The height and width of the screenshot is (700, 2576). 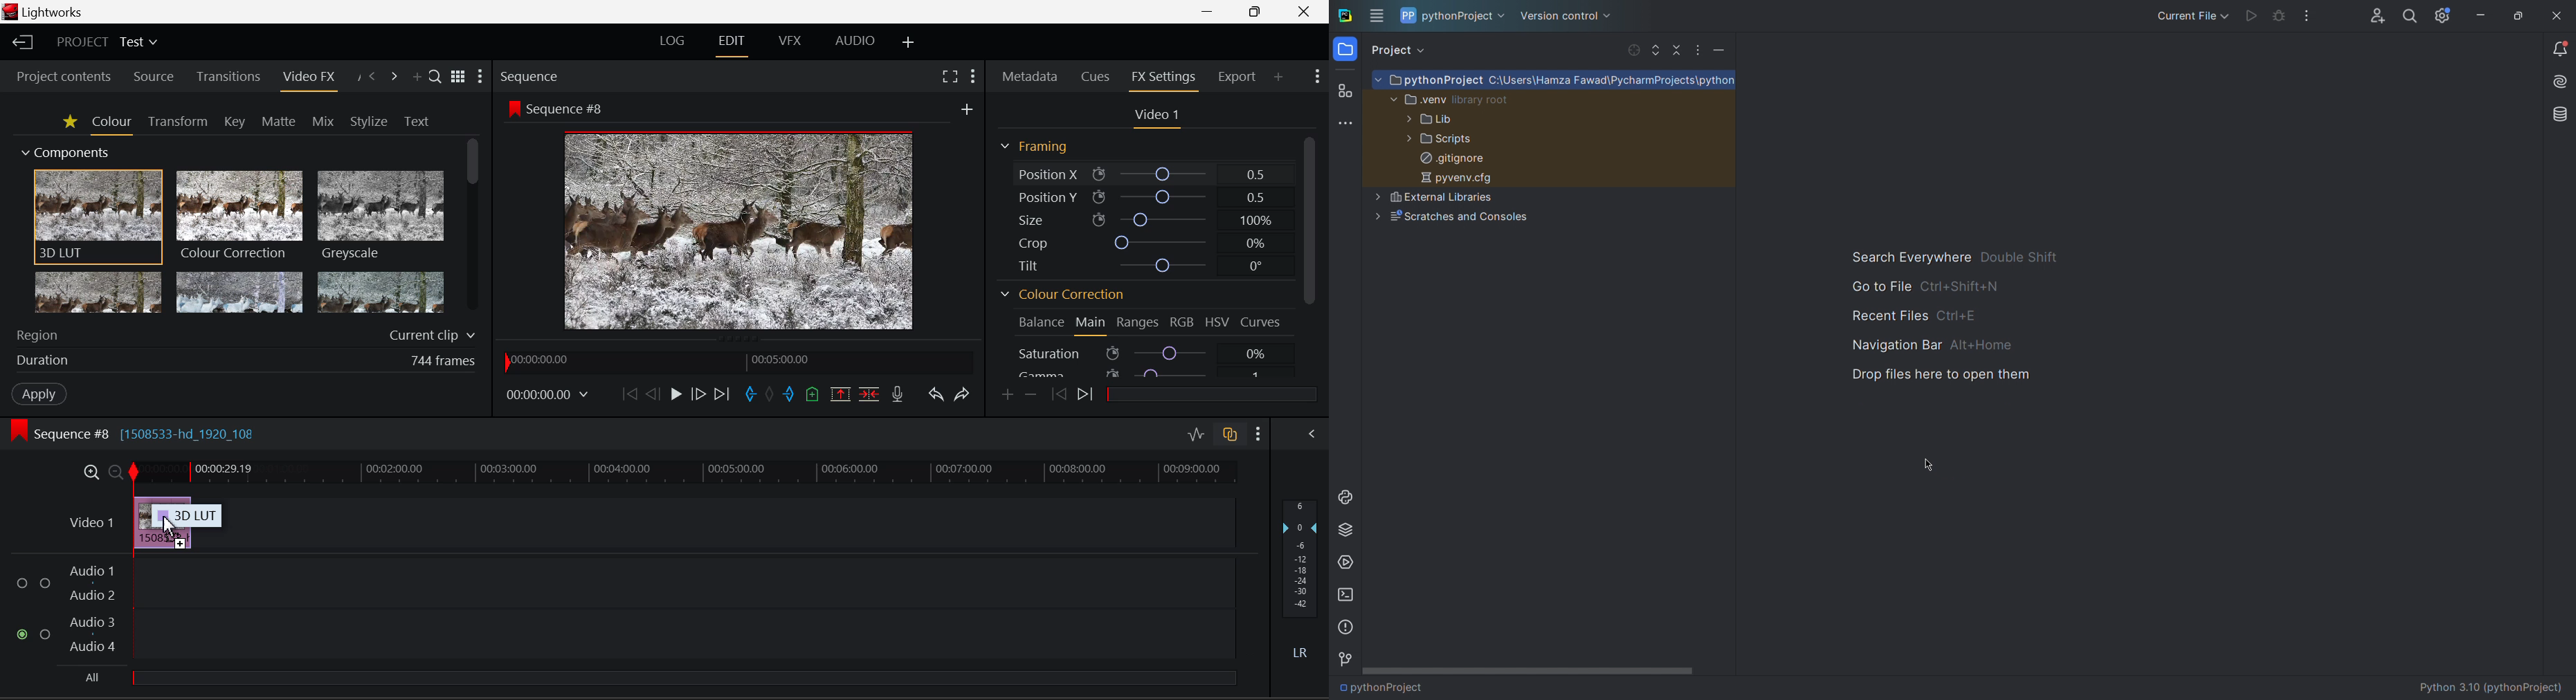 I want to click on Timeline Zoom Out, so click(x=115, y=472).